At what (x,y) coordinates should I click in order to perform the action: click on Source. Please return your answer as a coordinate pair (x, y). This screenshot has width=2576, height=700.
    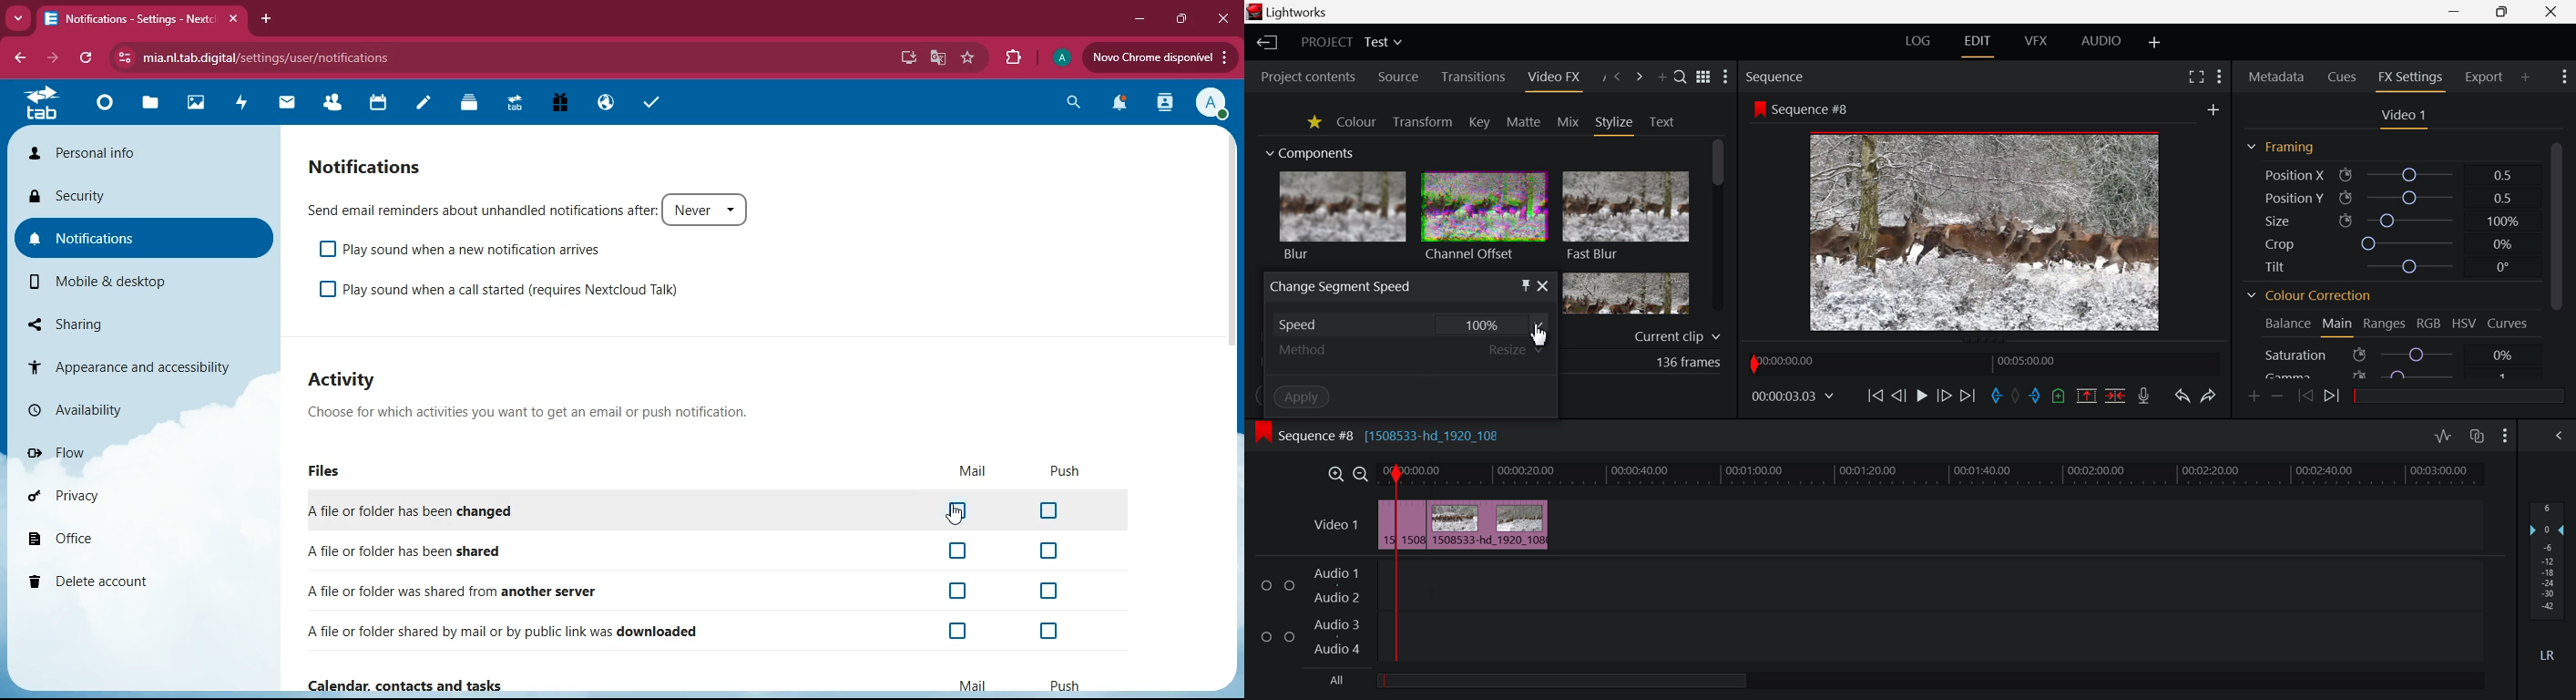
    Looking at the image, I should click on (1399, 76).